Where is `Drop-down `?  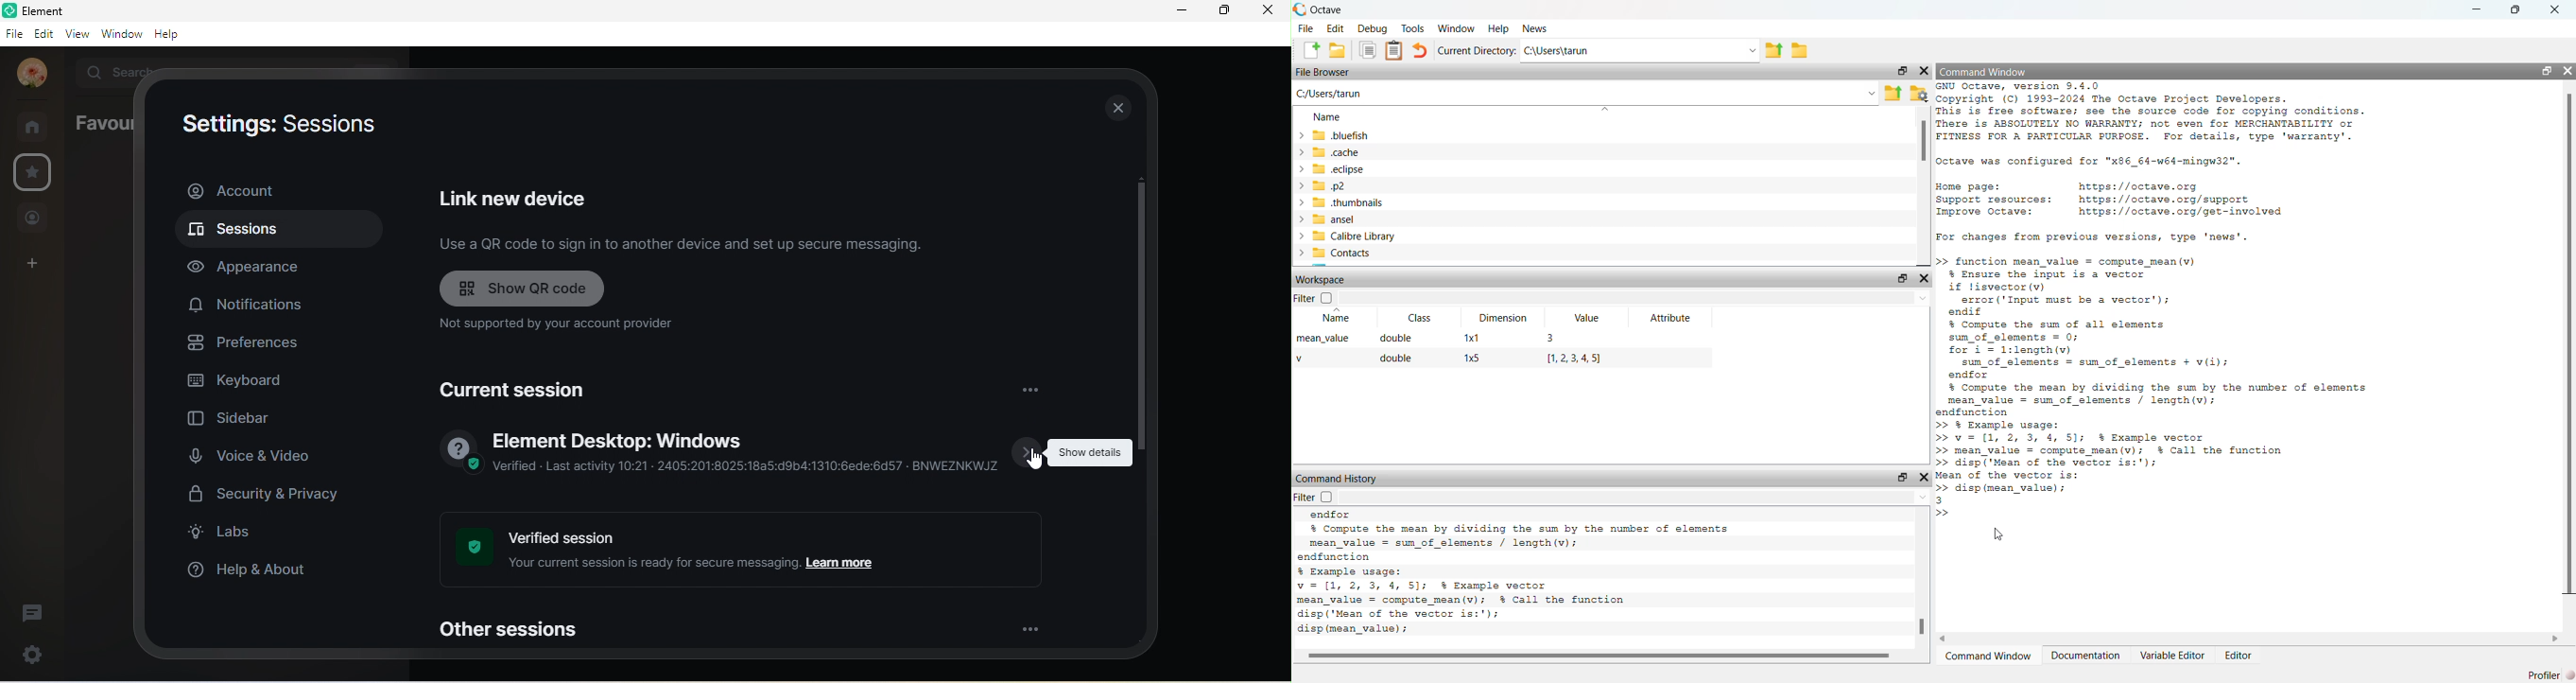
Drop-down  is located at coordinates (1924, 298).